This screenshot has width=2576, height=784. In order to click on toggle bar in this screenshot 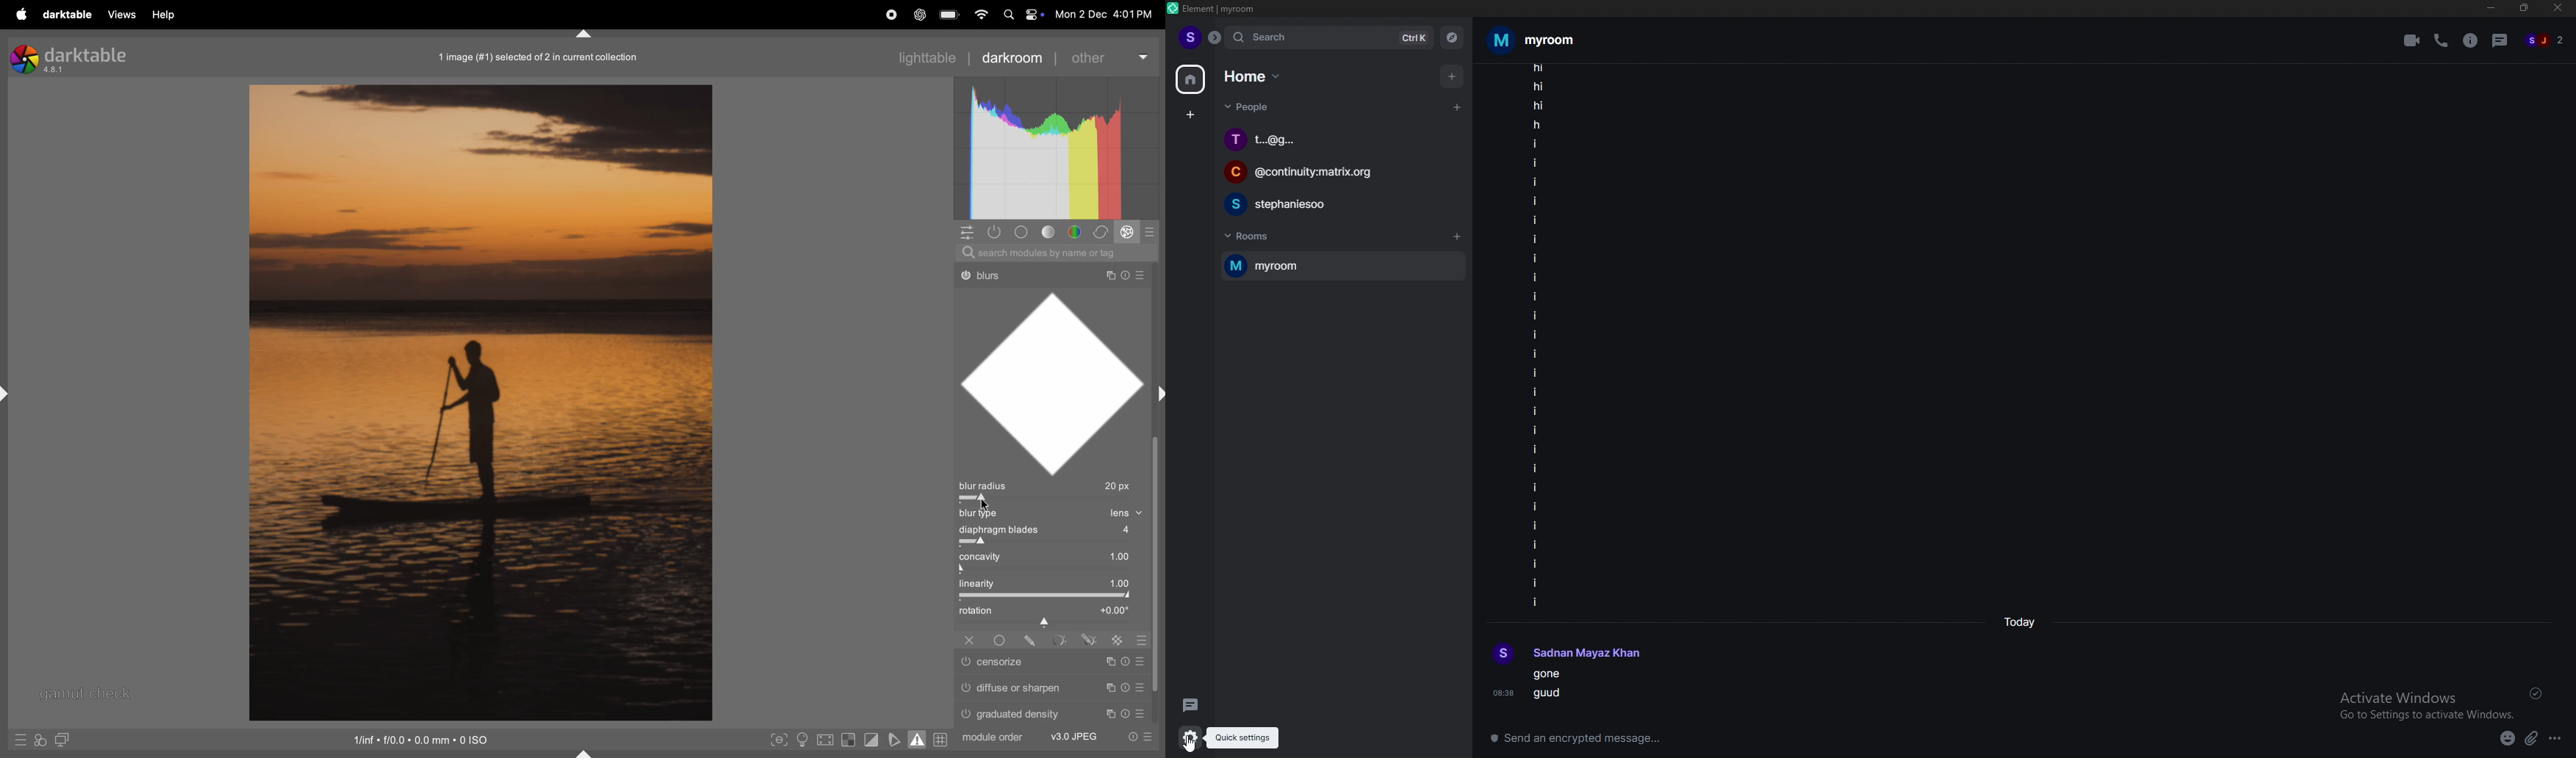, I will do `click(1056, 570)`.